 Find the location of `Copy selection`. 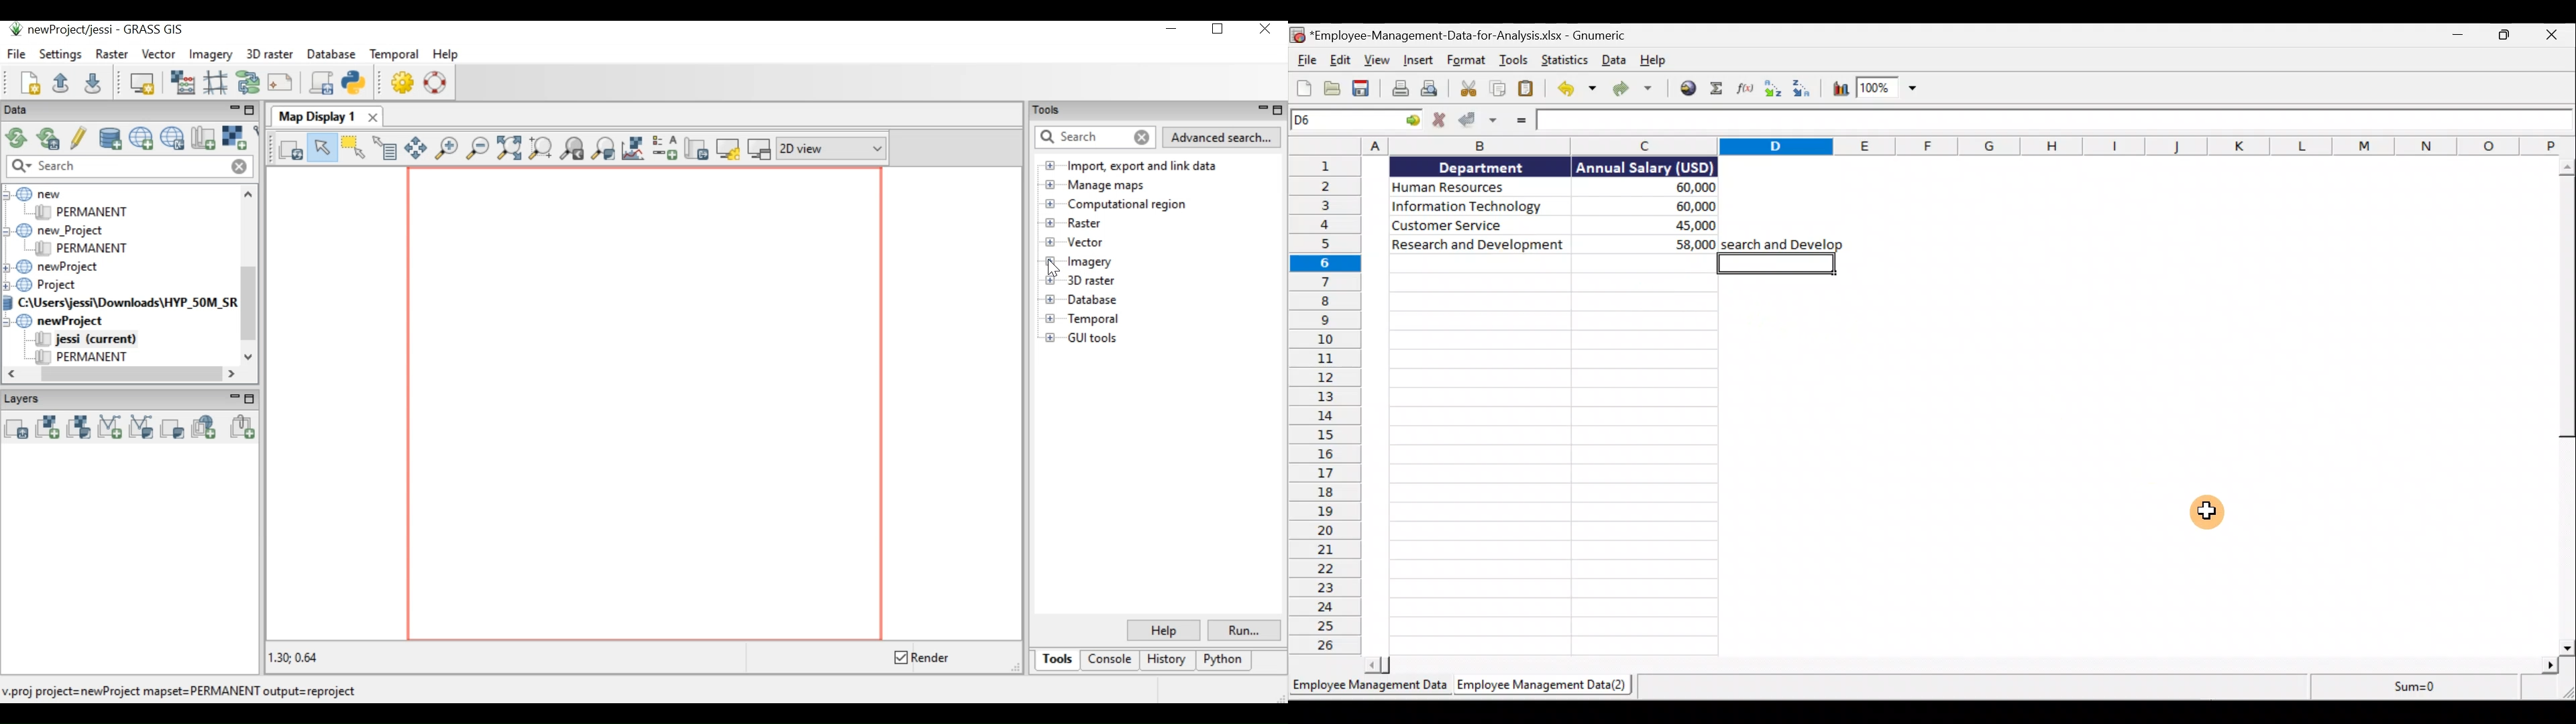

Copy selection is located at coordinates (1495, 88).